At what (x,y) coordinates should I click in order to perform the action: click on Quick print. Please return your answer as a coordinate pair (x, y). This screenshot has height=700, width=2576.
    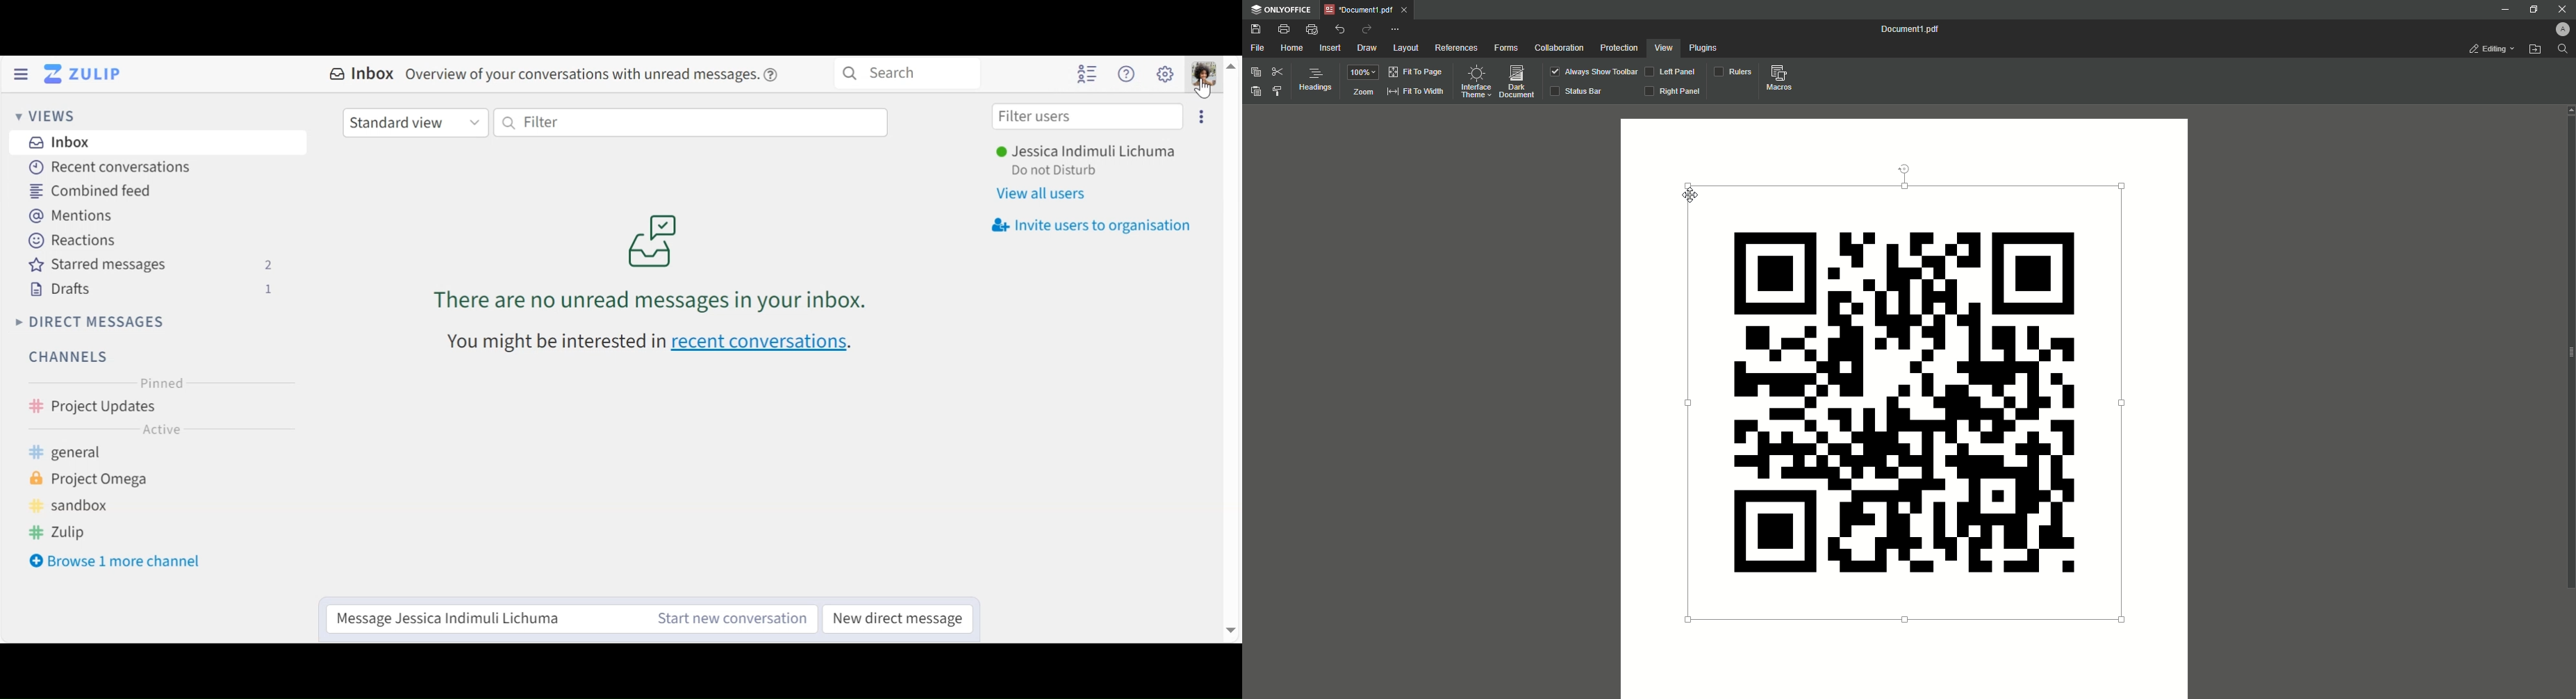
    Looking at the image, I should click on (1313, 29).